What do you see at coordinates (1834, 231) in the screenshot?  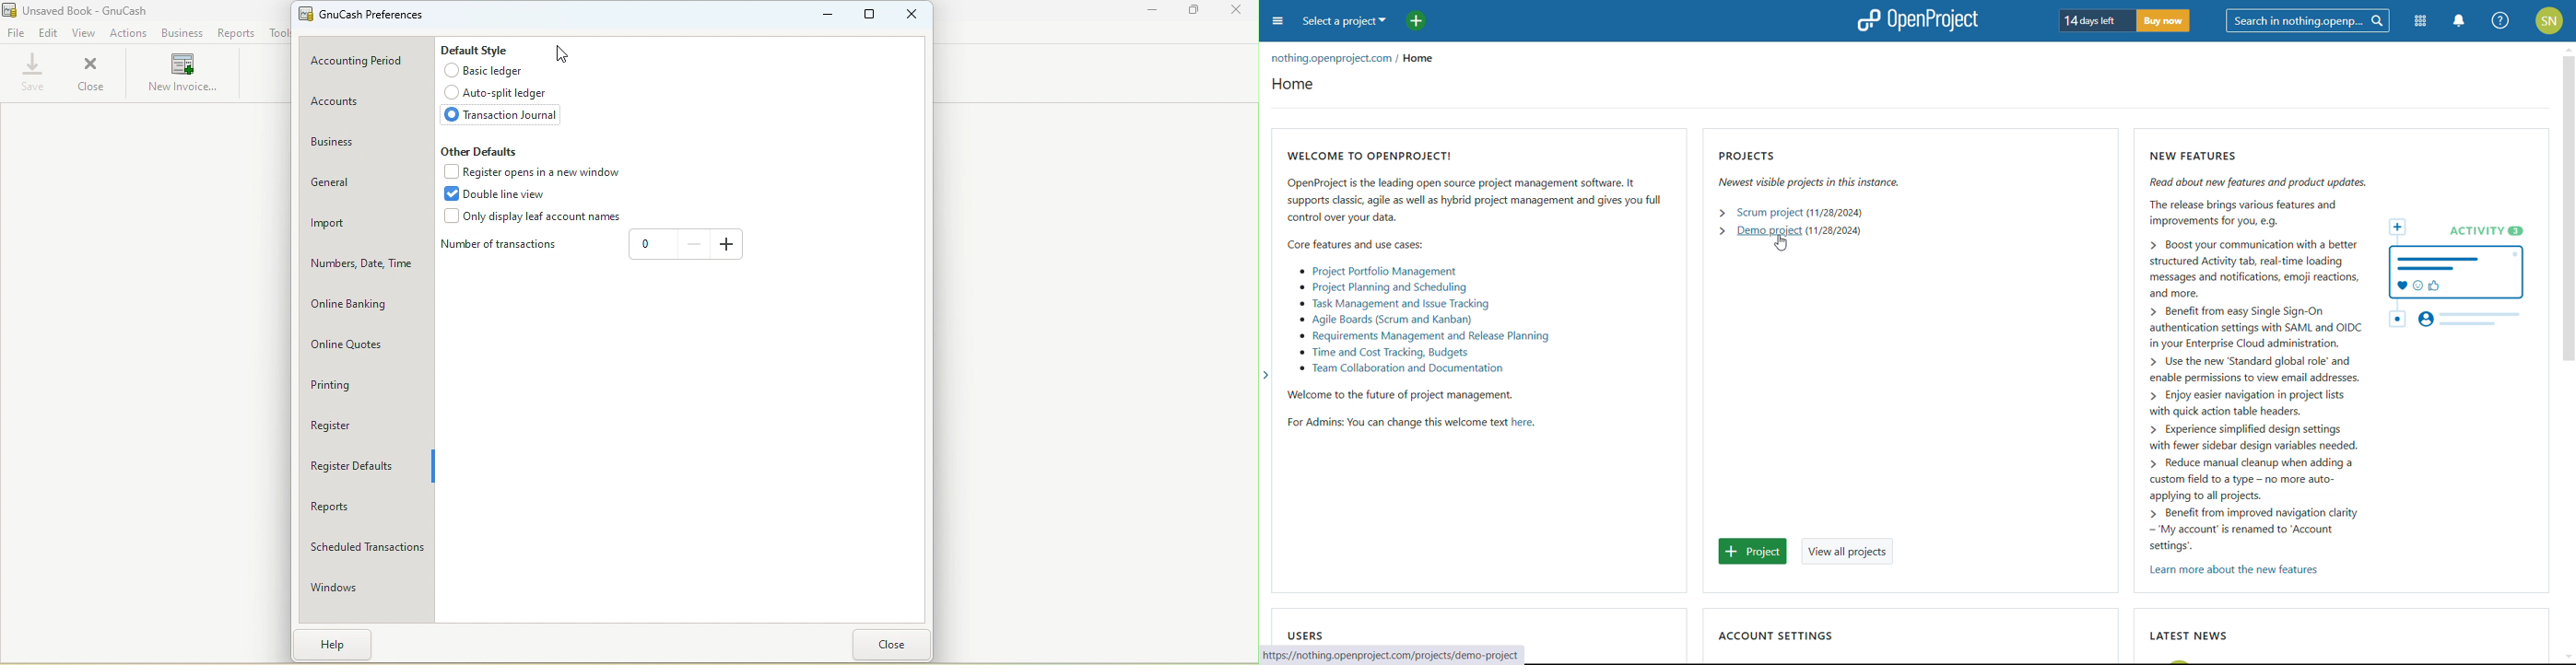 I see `start date of demo project` at bounding box center [1834, 231].